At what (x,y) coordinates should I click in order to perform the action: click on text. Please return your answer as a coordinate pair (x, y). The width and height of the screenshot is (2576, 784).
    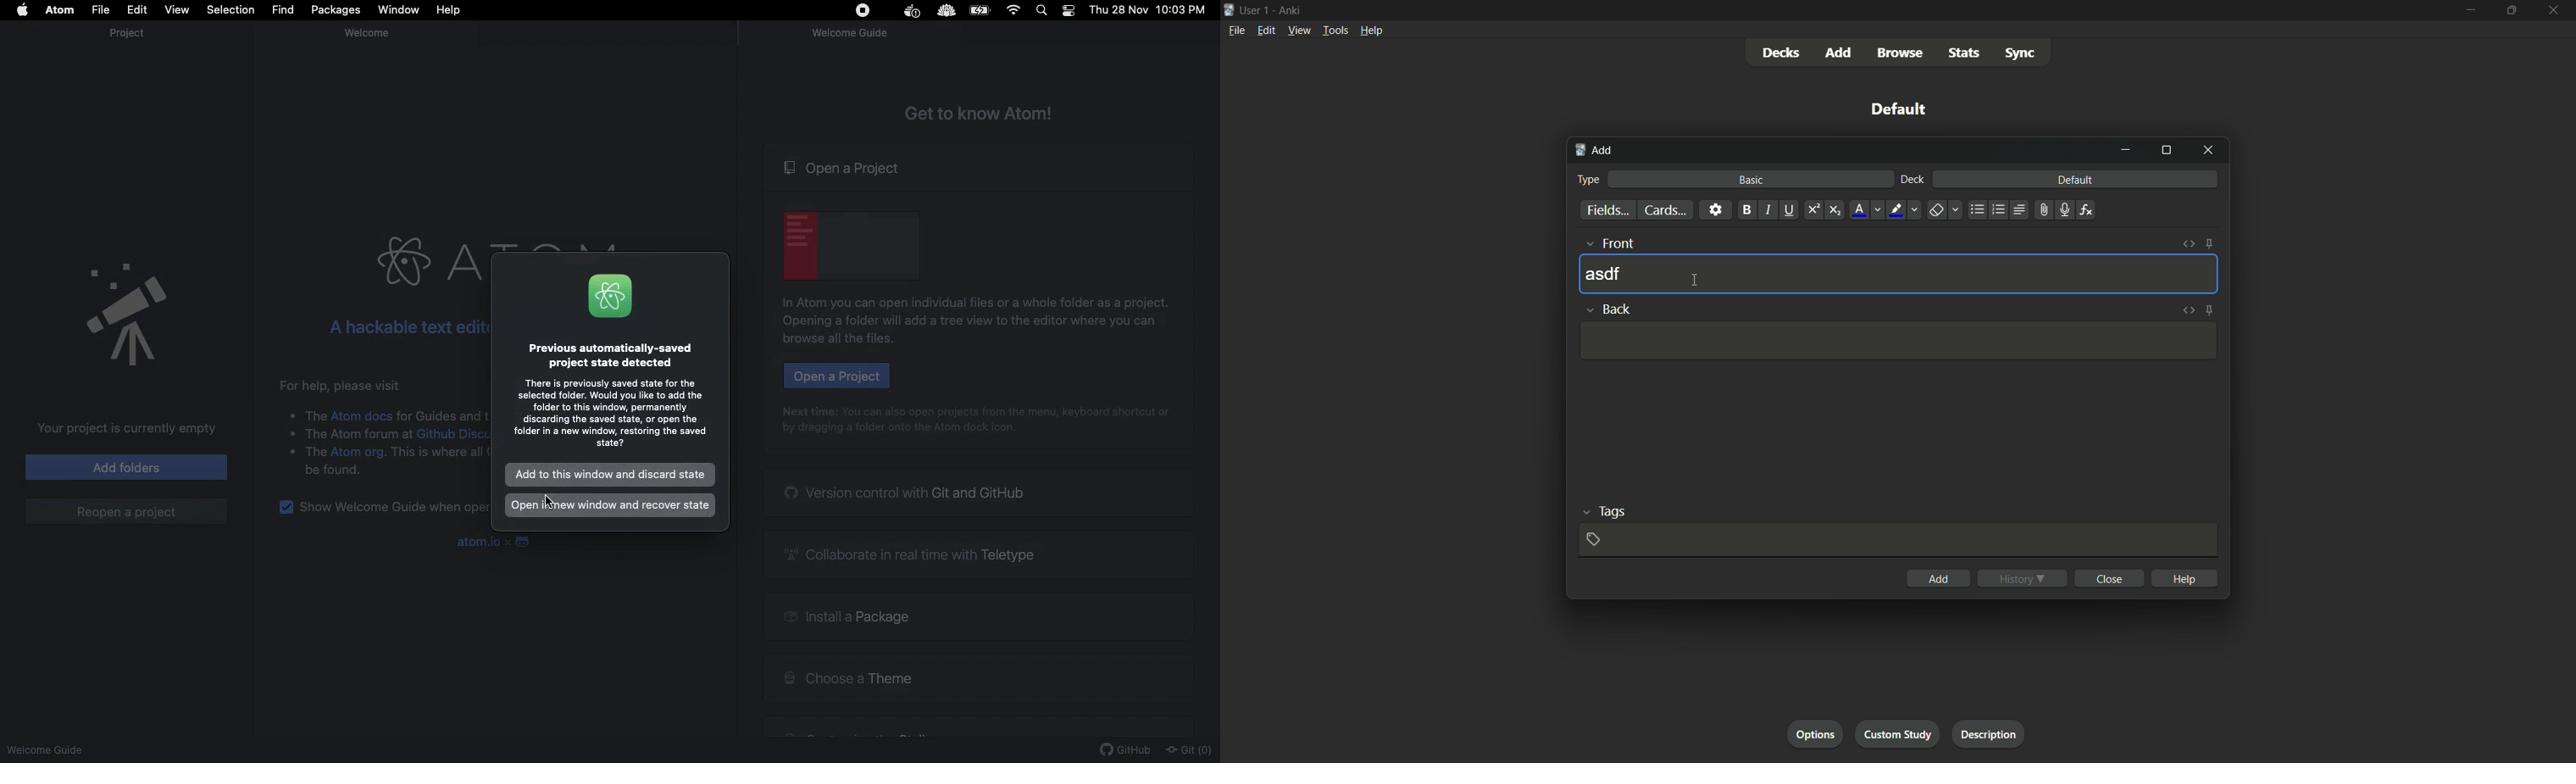
    Looking at the image, I should click on (359, 437).